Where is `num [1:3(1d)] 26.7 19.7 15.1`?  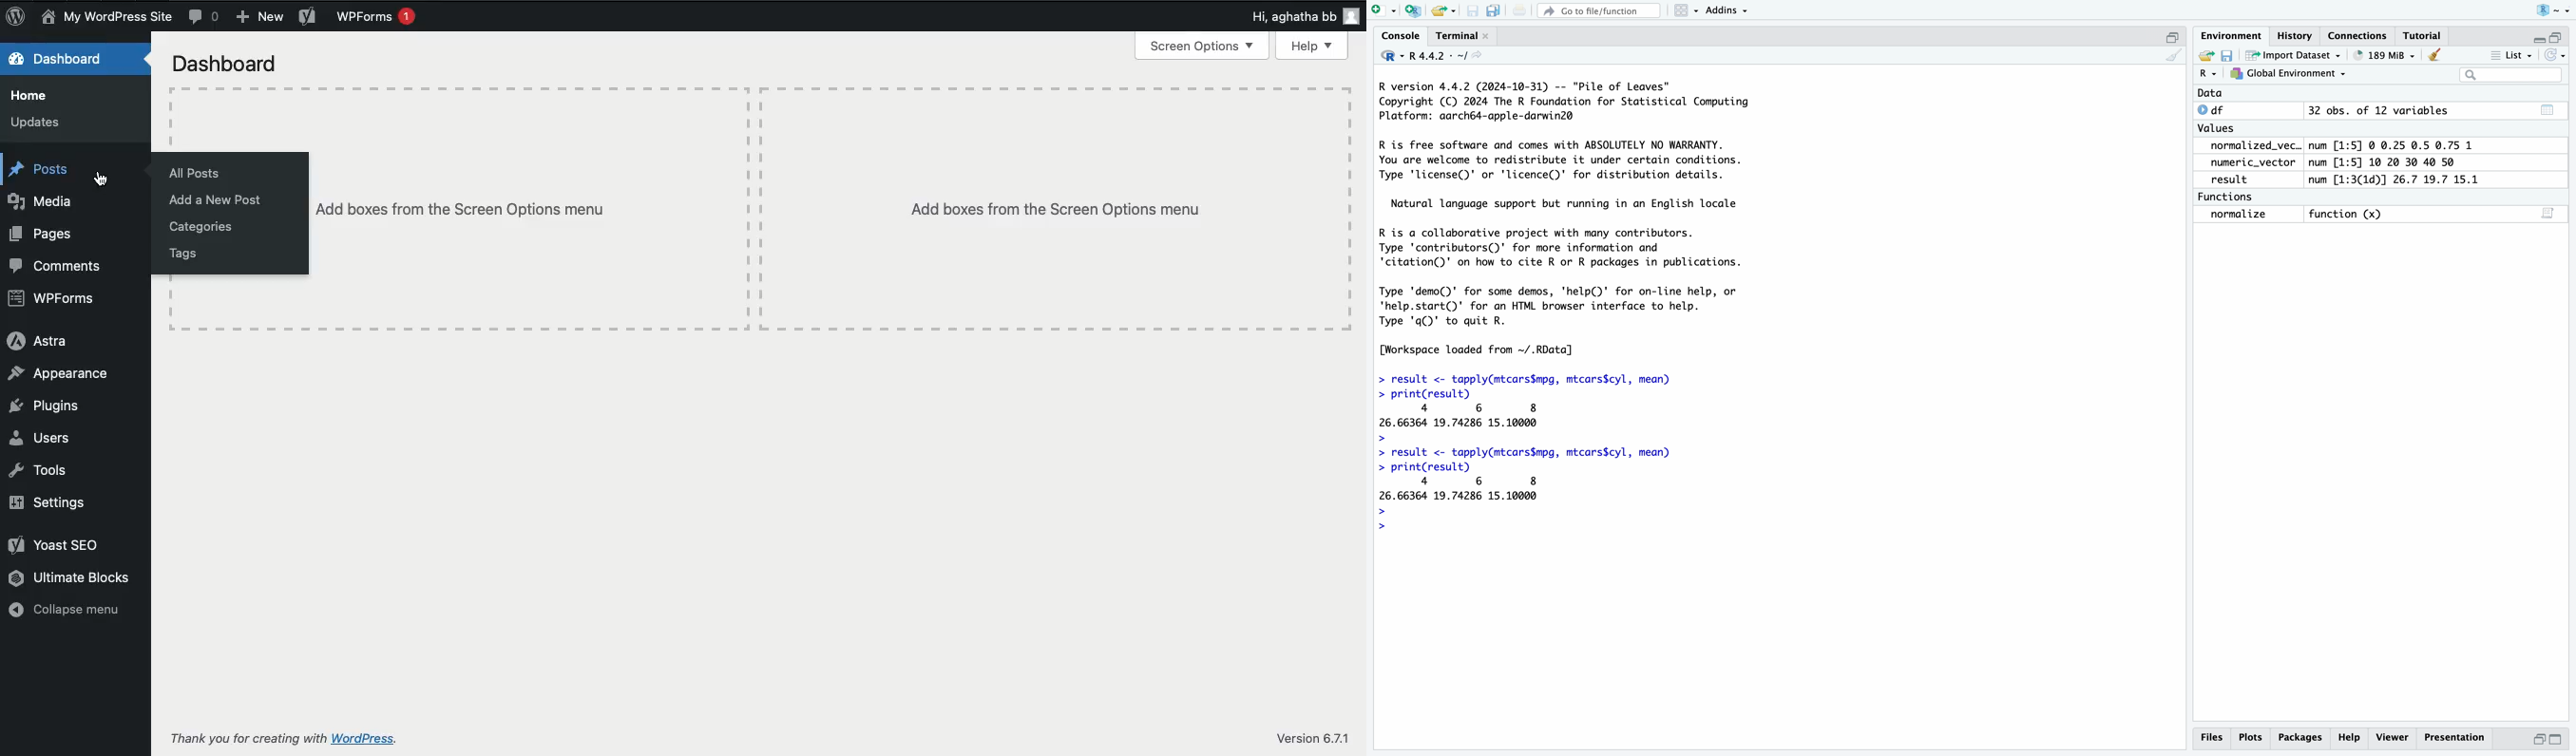
num [1:3(1d)] 26.7 19.7 15.1 is located at coordinates (2395, 179).